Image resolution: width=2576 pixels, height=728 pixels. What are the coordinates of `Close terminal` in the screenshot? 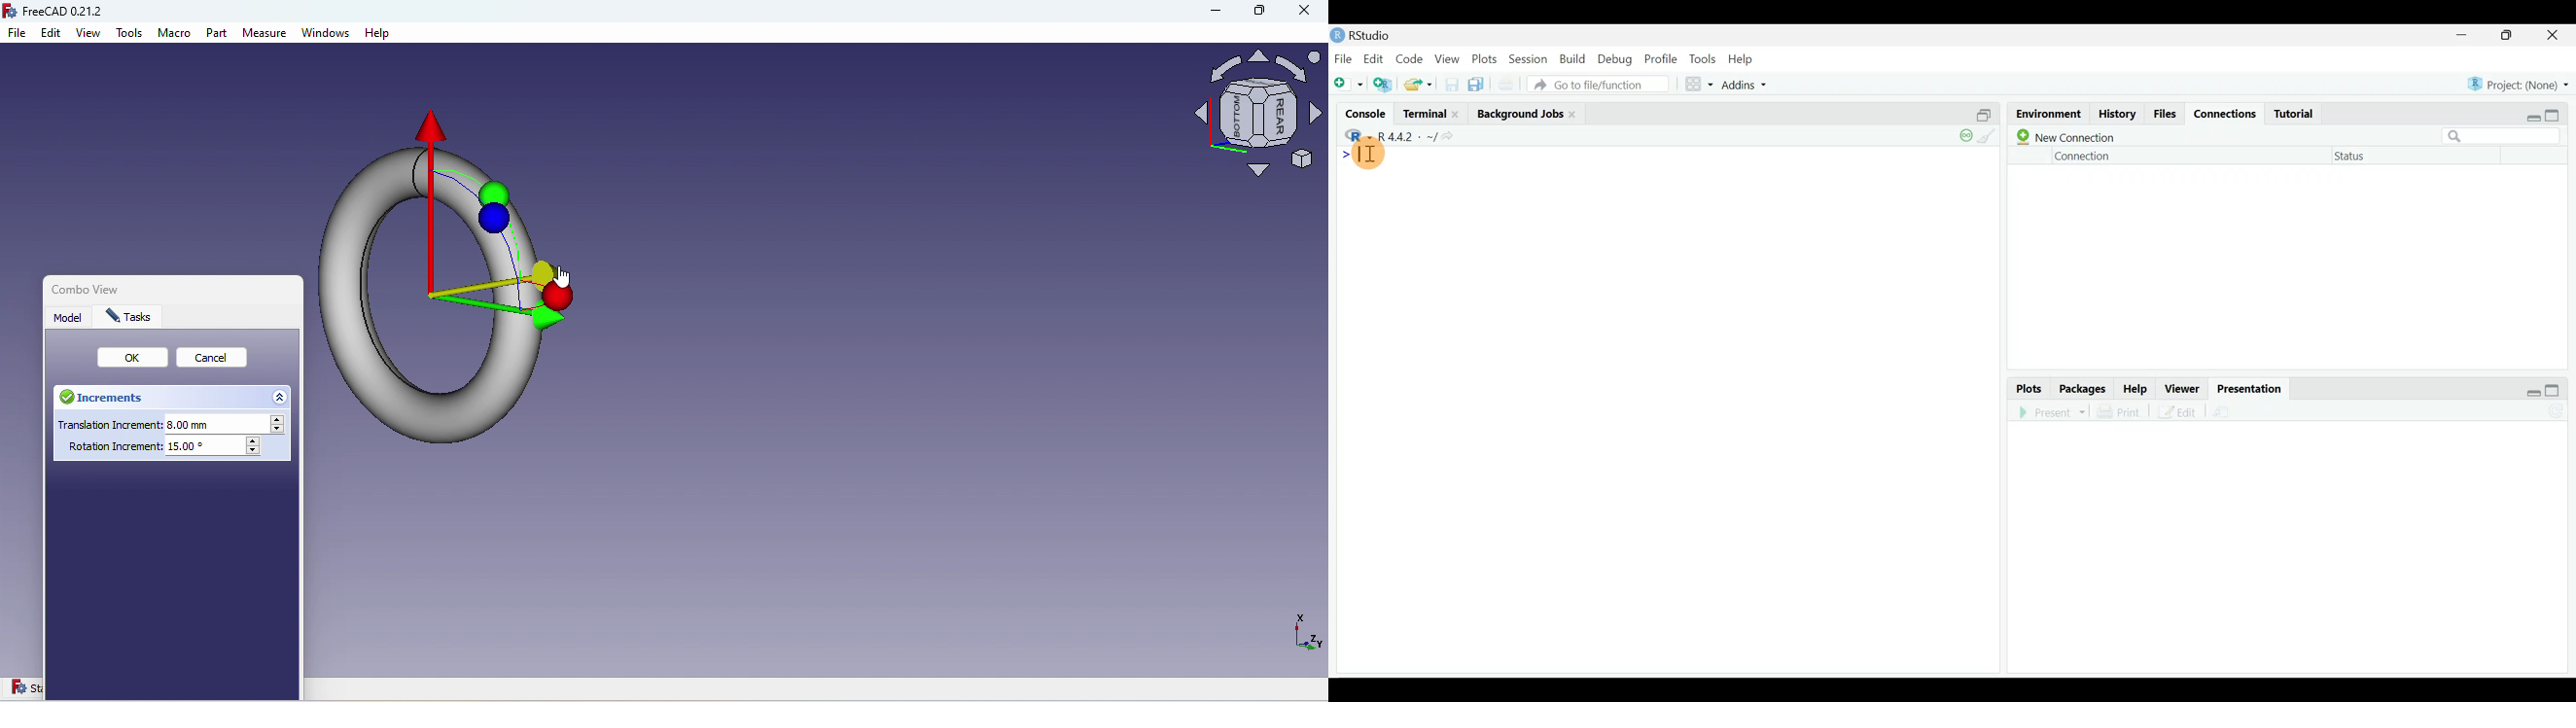 It's located at (1460, 115).